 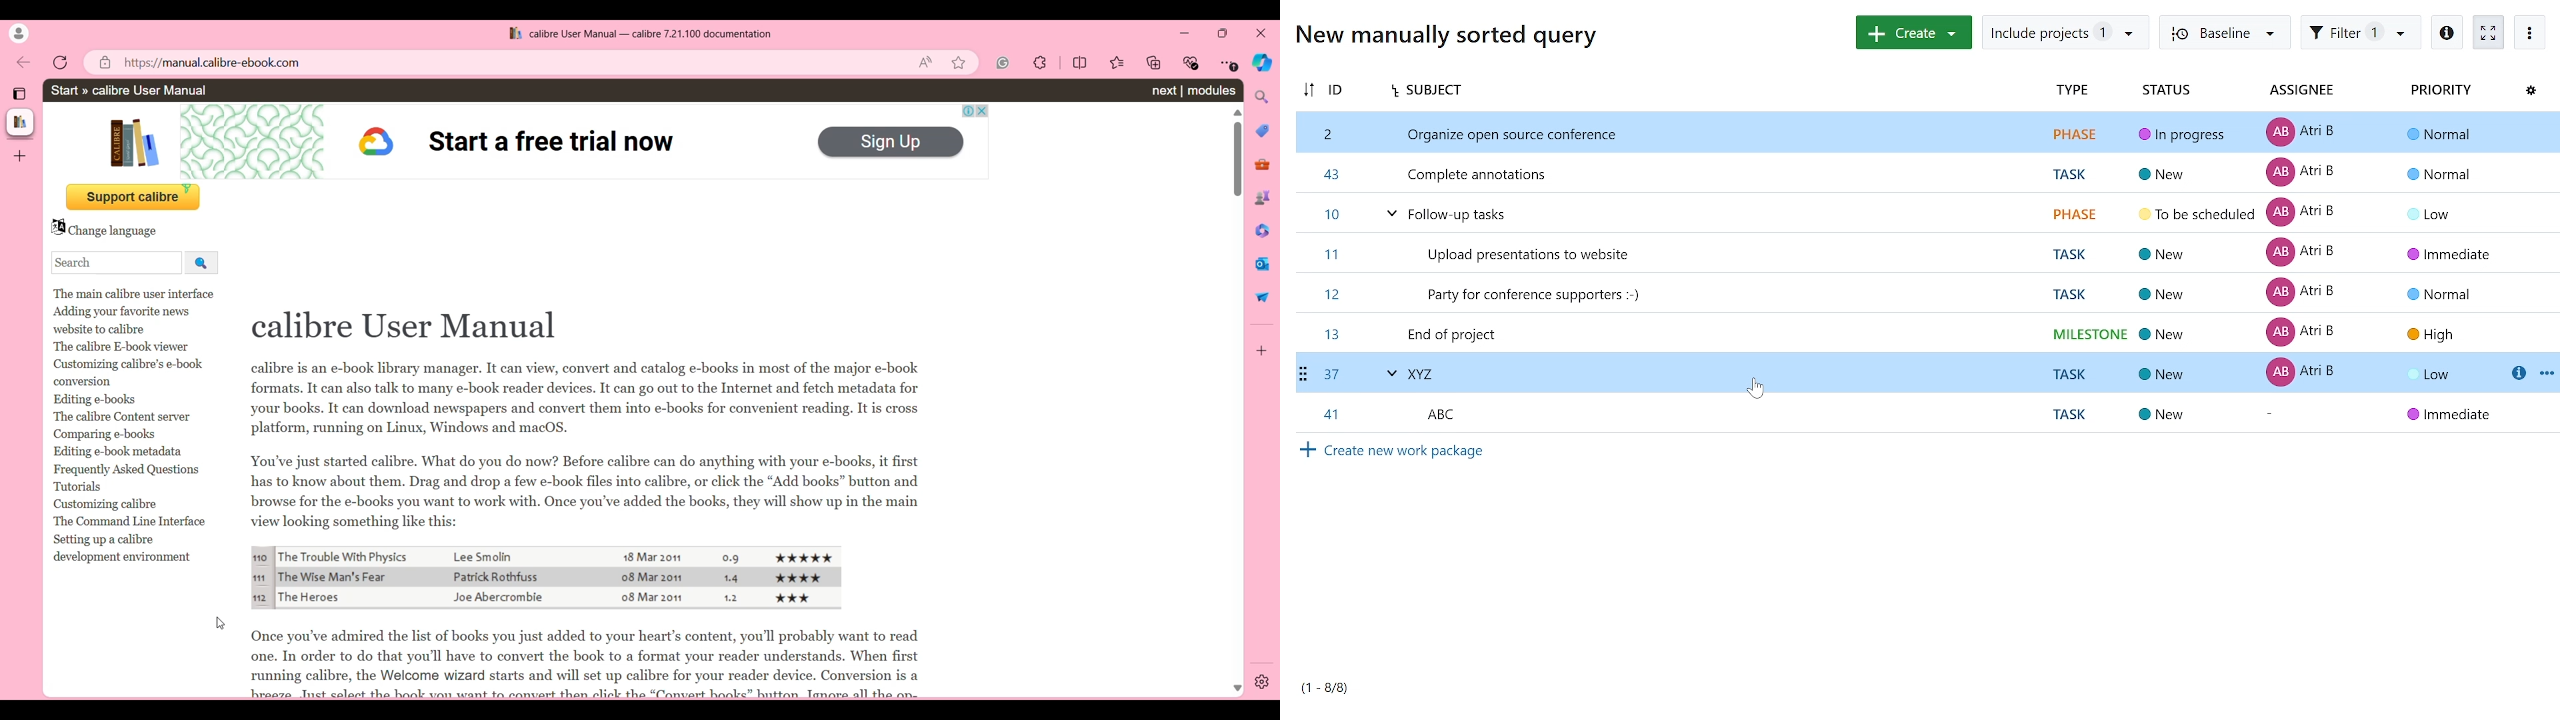 What do you see at coordinates (1263, 130) in the screenshot?
I see `Shopping` at bounding box center [1263, 130].